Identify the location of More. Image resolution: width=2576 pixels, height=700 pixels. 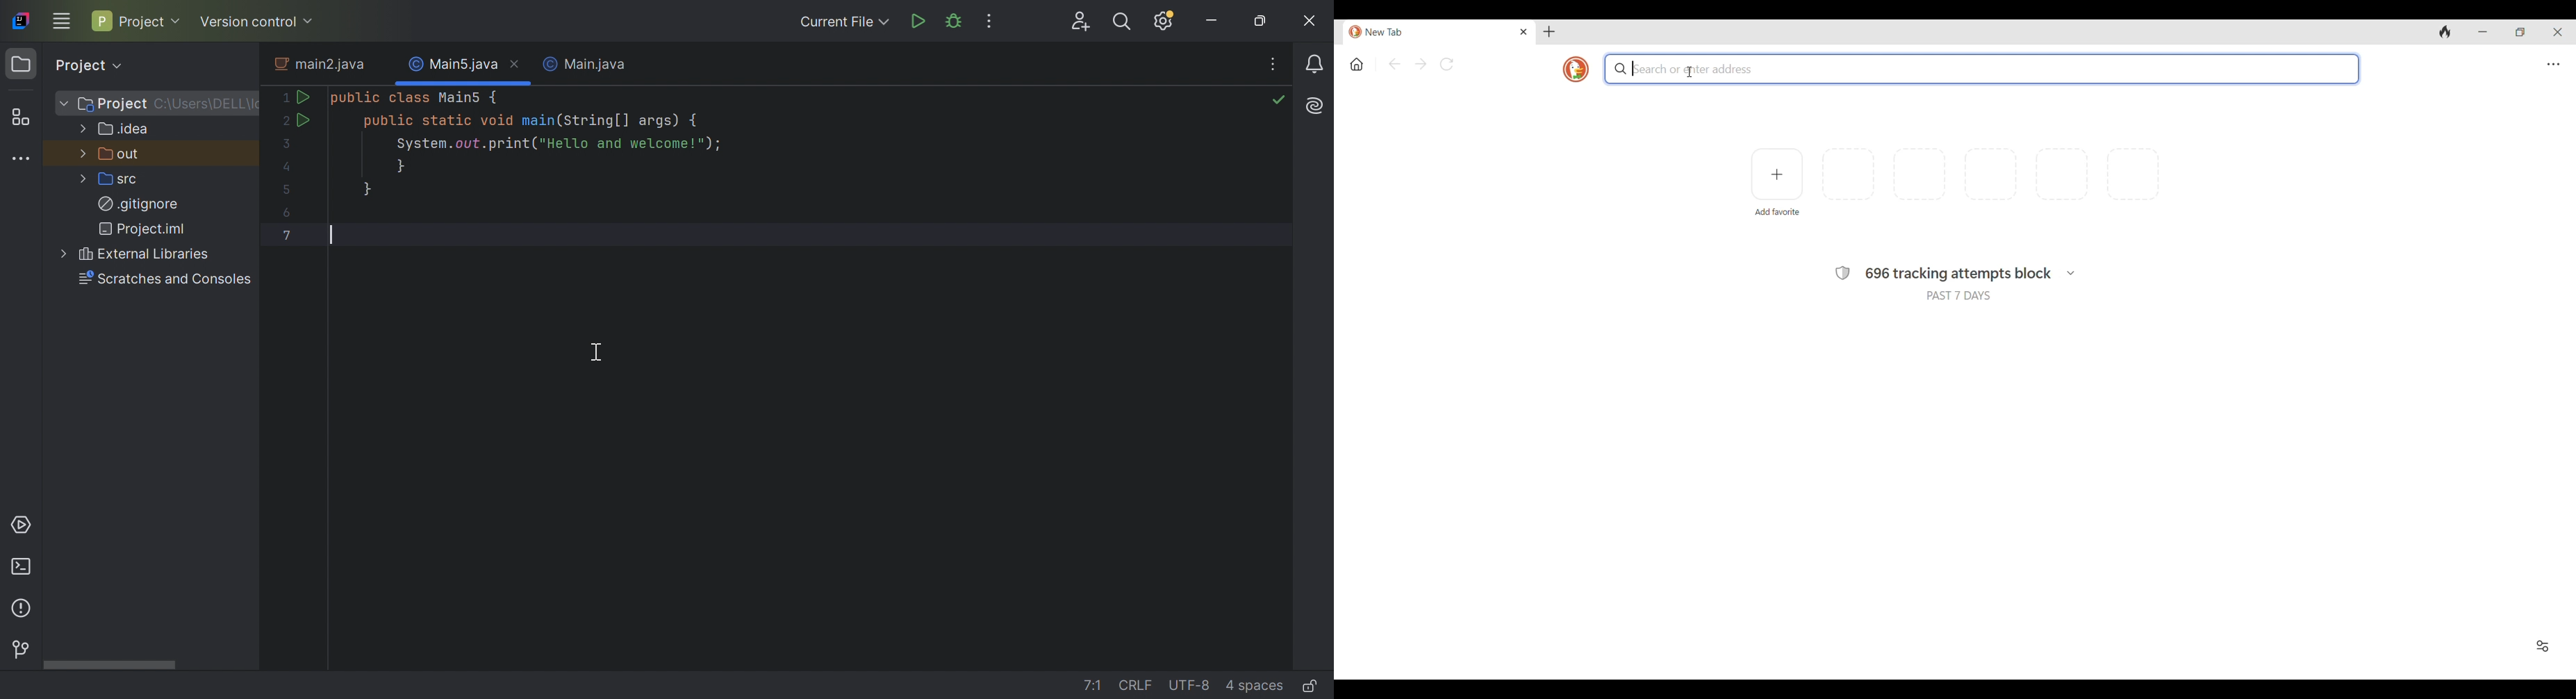
(80, 179).